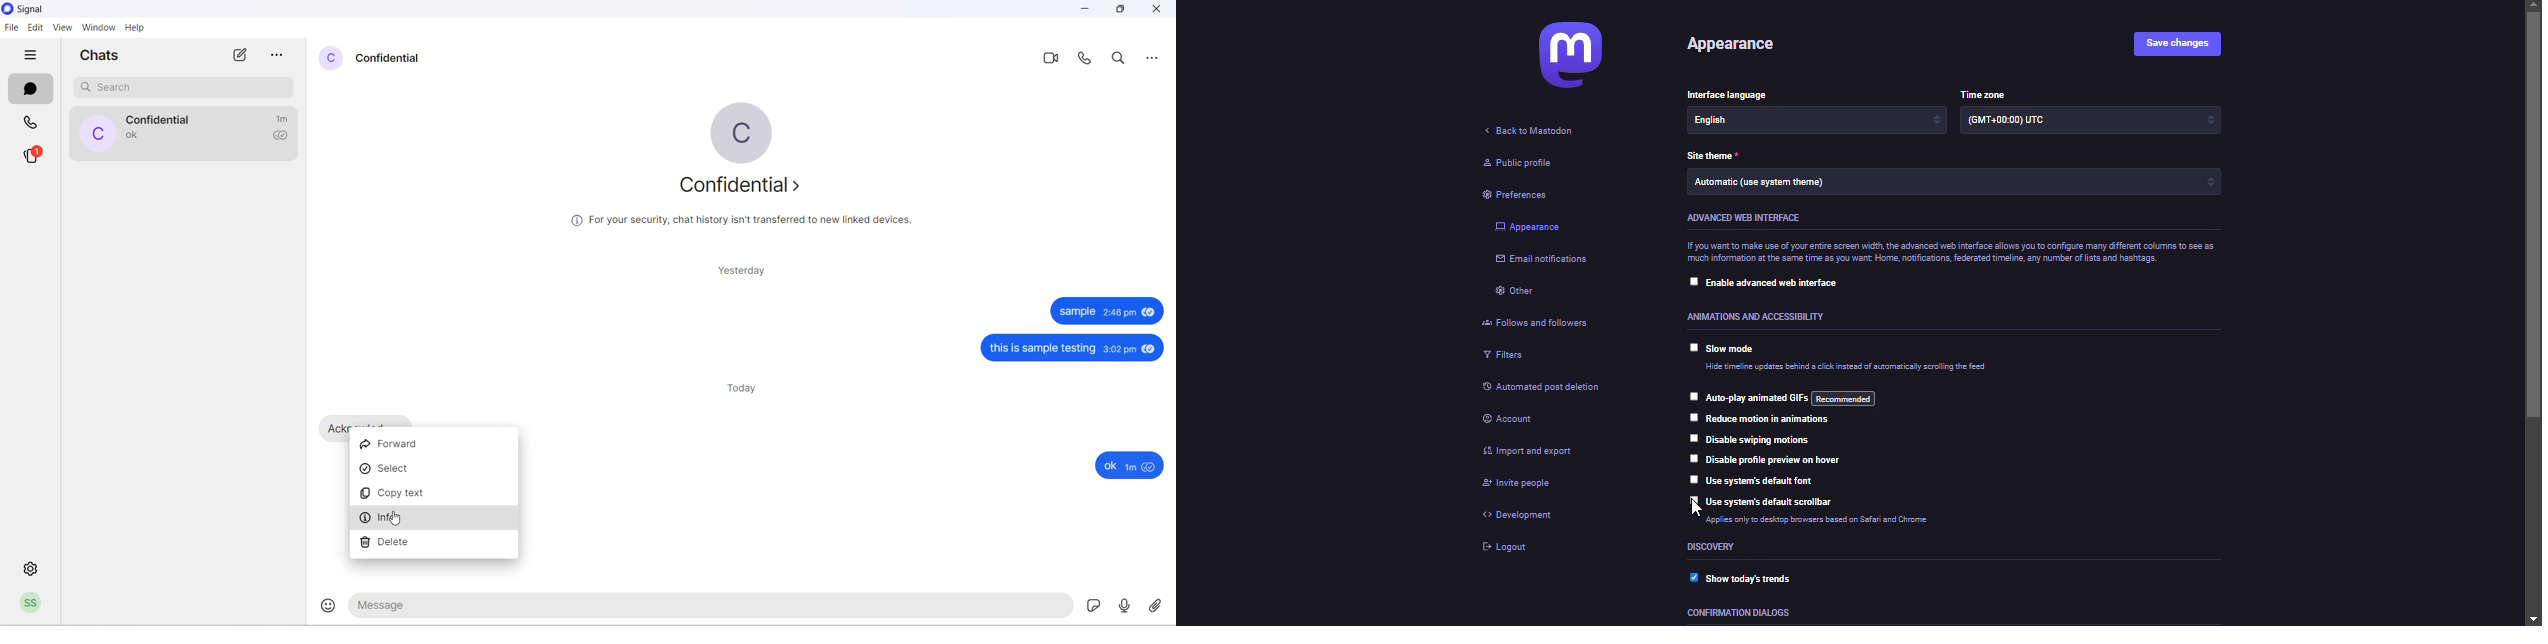  I want to click on time zone, so click(1983, 90).